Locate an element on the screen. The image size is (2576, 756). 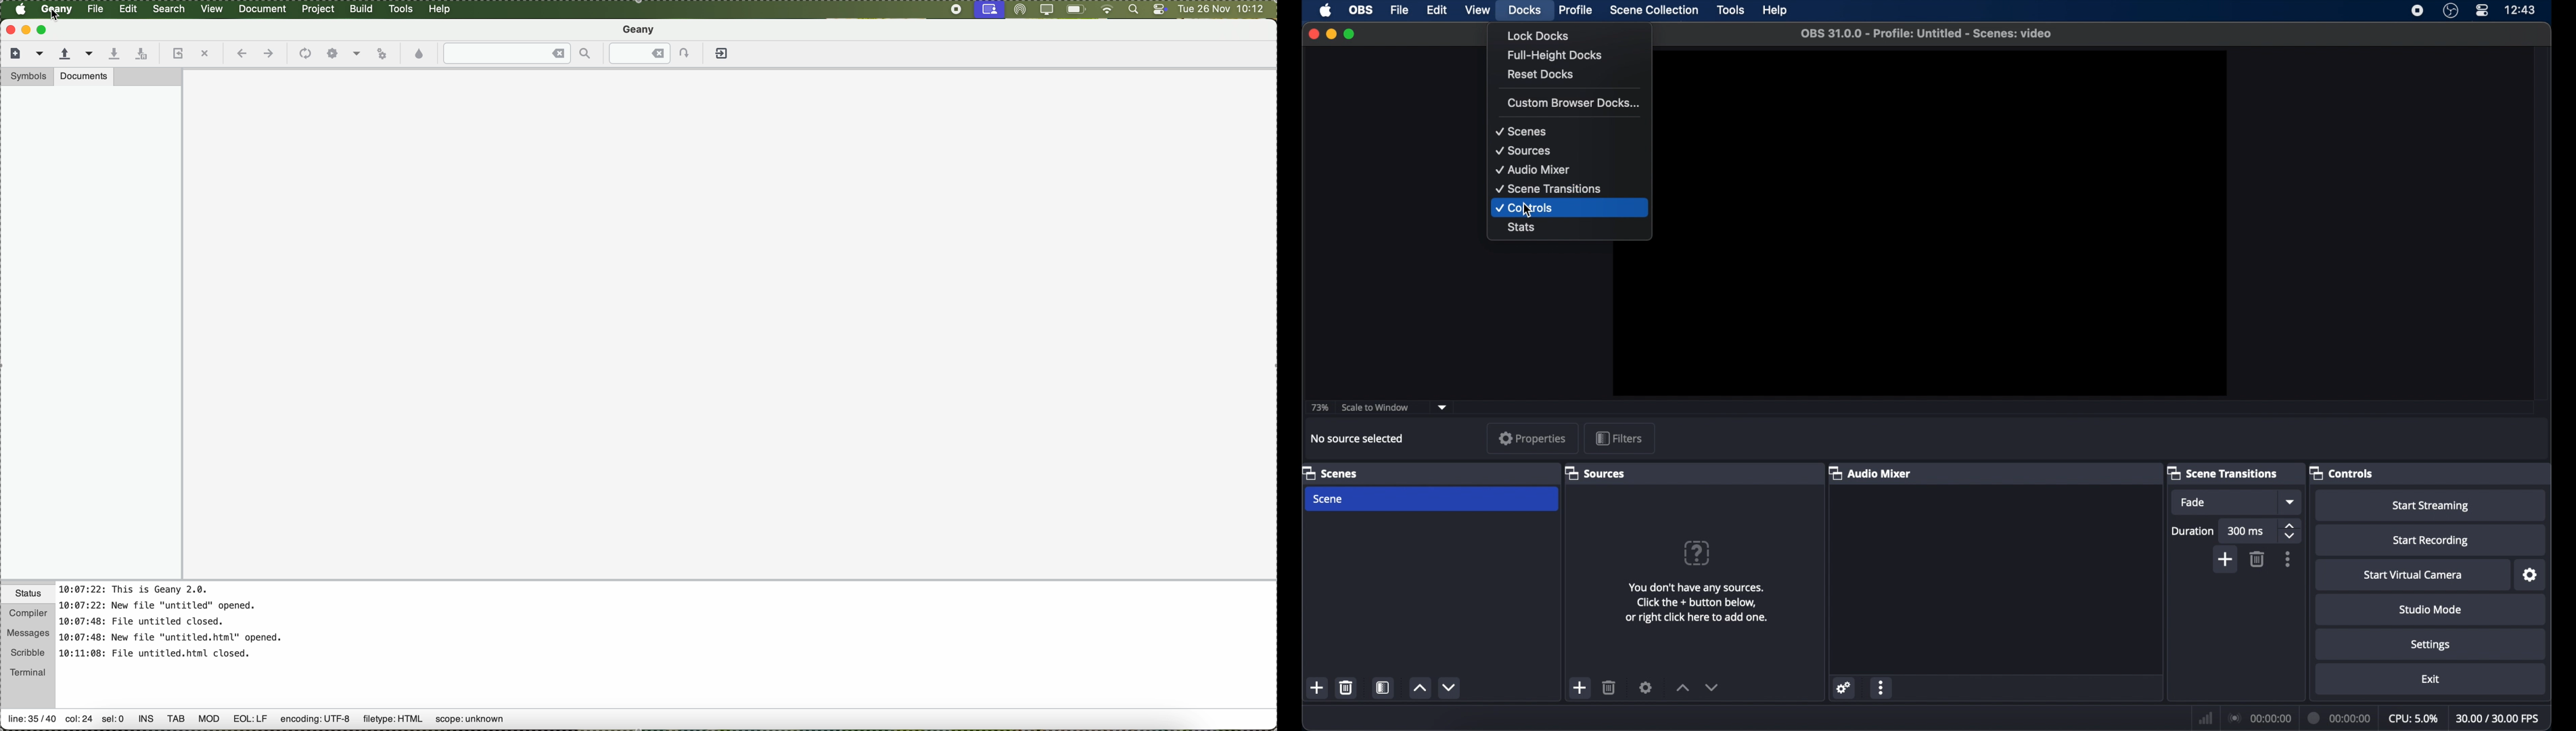
exit is located at coordinates (2431, 680).